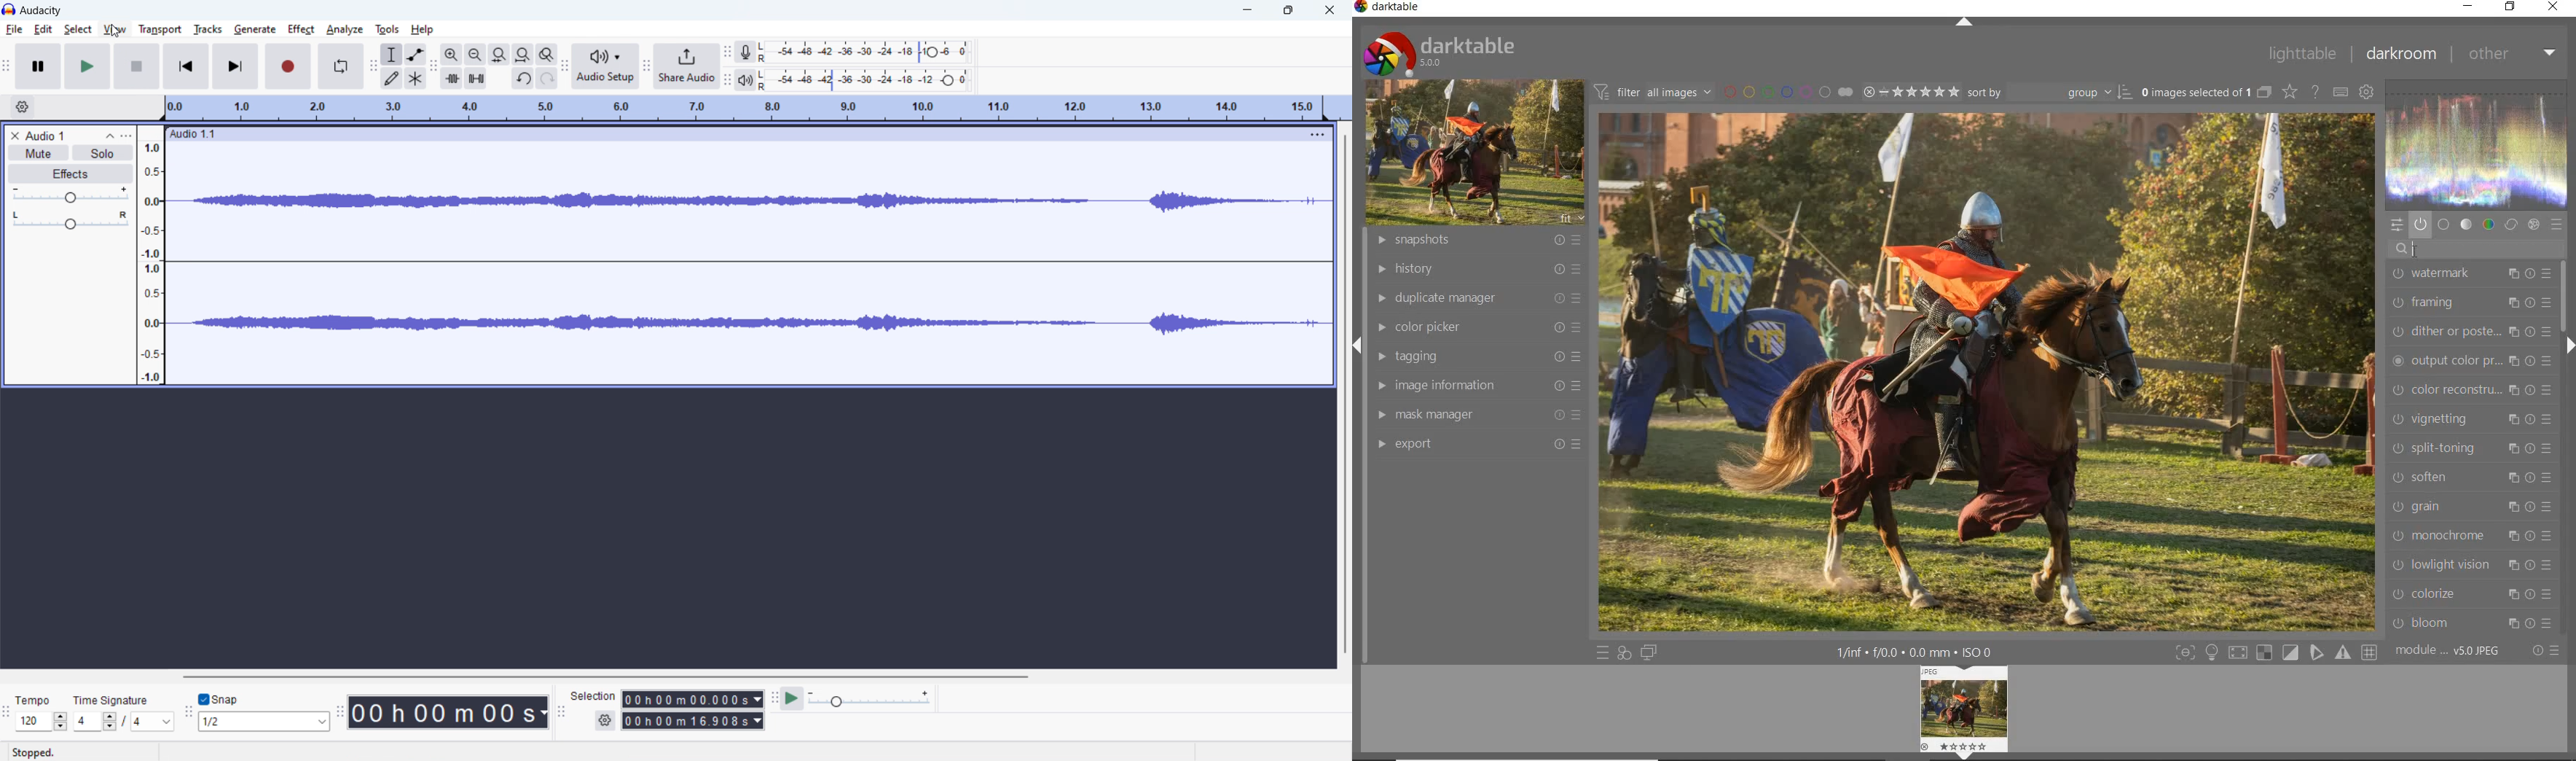 The image size is (2576, 784). What do you see at coordinates (1474, 444) in the screenshot?
I see `export` at bounding box center [1474, 444].